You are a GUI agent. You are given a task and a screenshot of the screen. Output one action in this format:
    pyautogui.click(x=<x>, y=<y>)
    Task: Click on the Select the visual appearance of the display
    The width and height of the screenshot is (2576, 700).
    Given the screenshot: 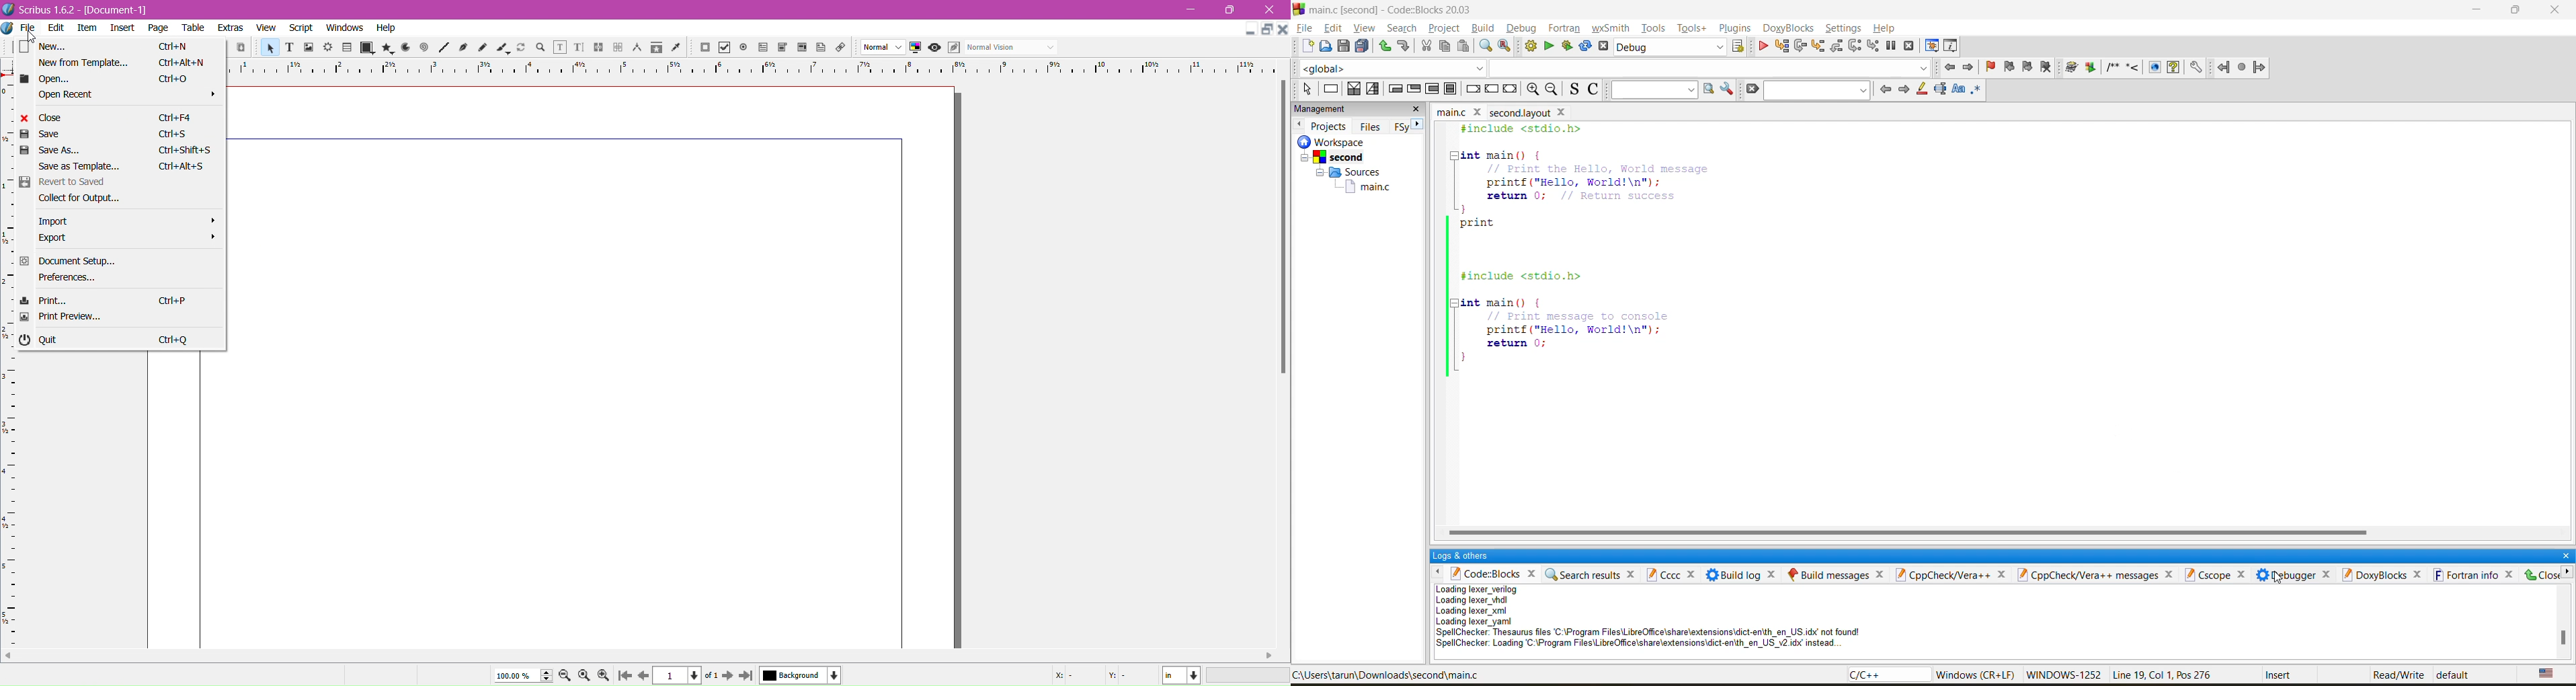 What is the action you would take?
    pyautogui.click(x=1011, y=48)
    